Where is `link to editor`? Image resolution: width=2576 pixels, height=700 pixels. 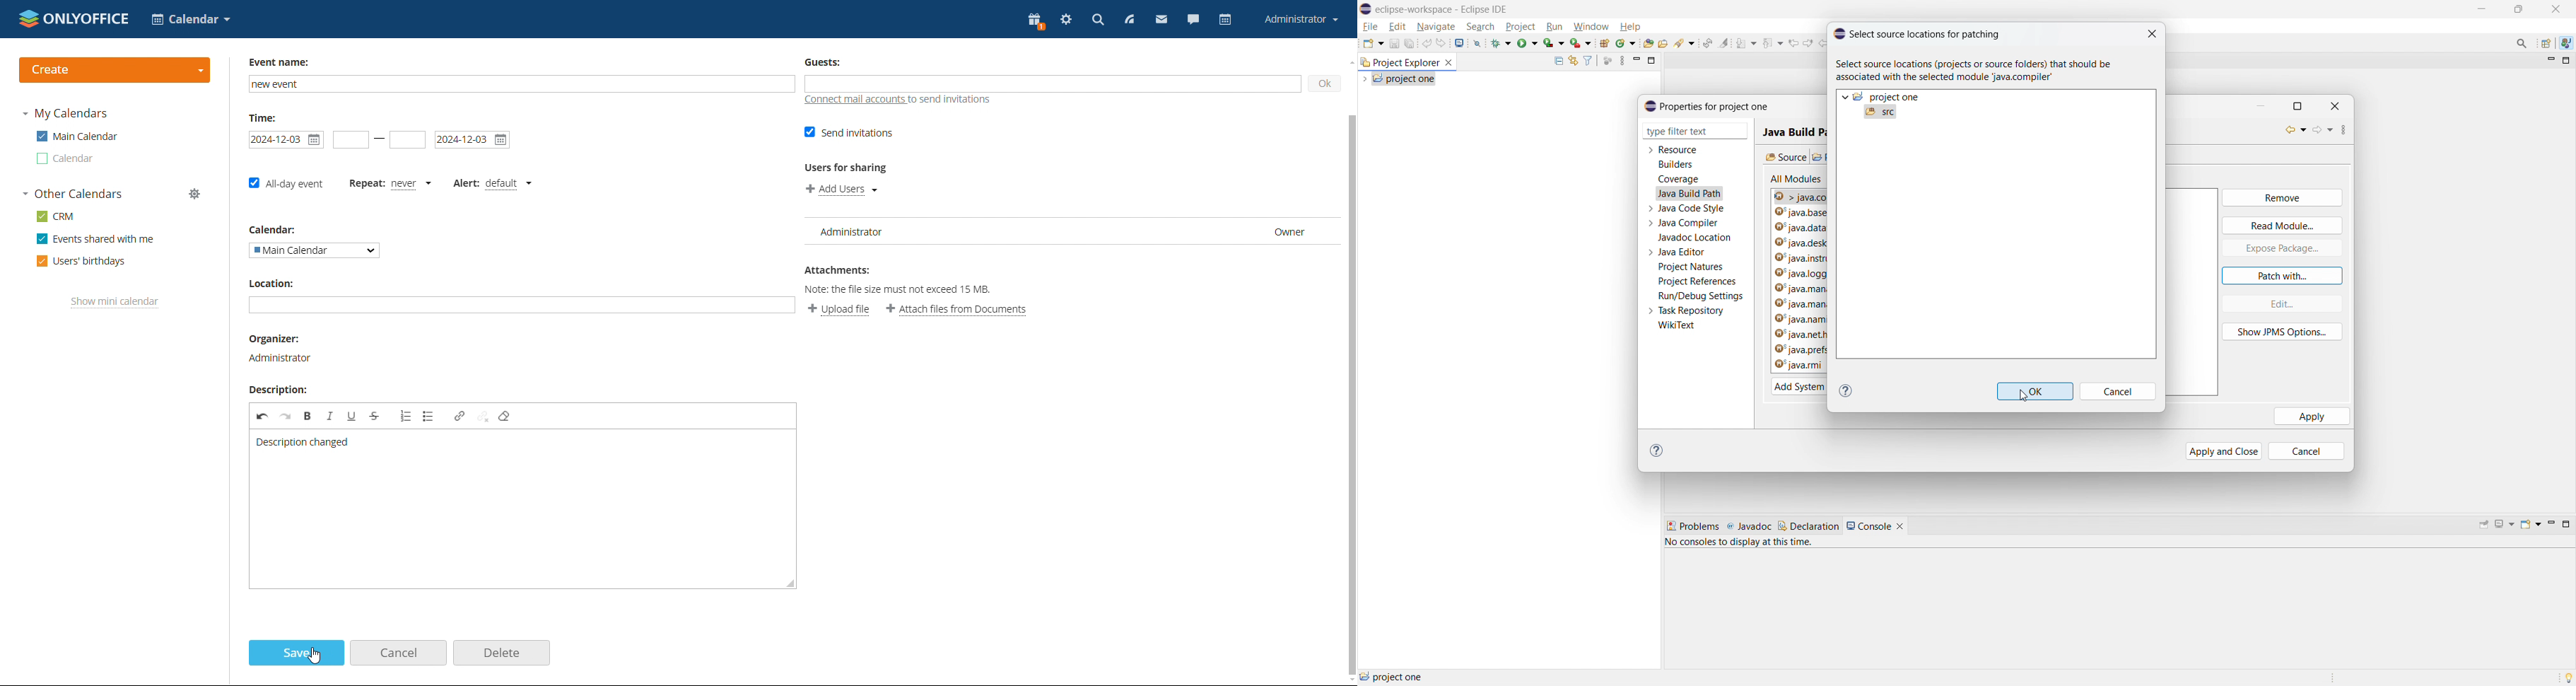
link to editor is located at coordinates (1572, 61).